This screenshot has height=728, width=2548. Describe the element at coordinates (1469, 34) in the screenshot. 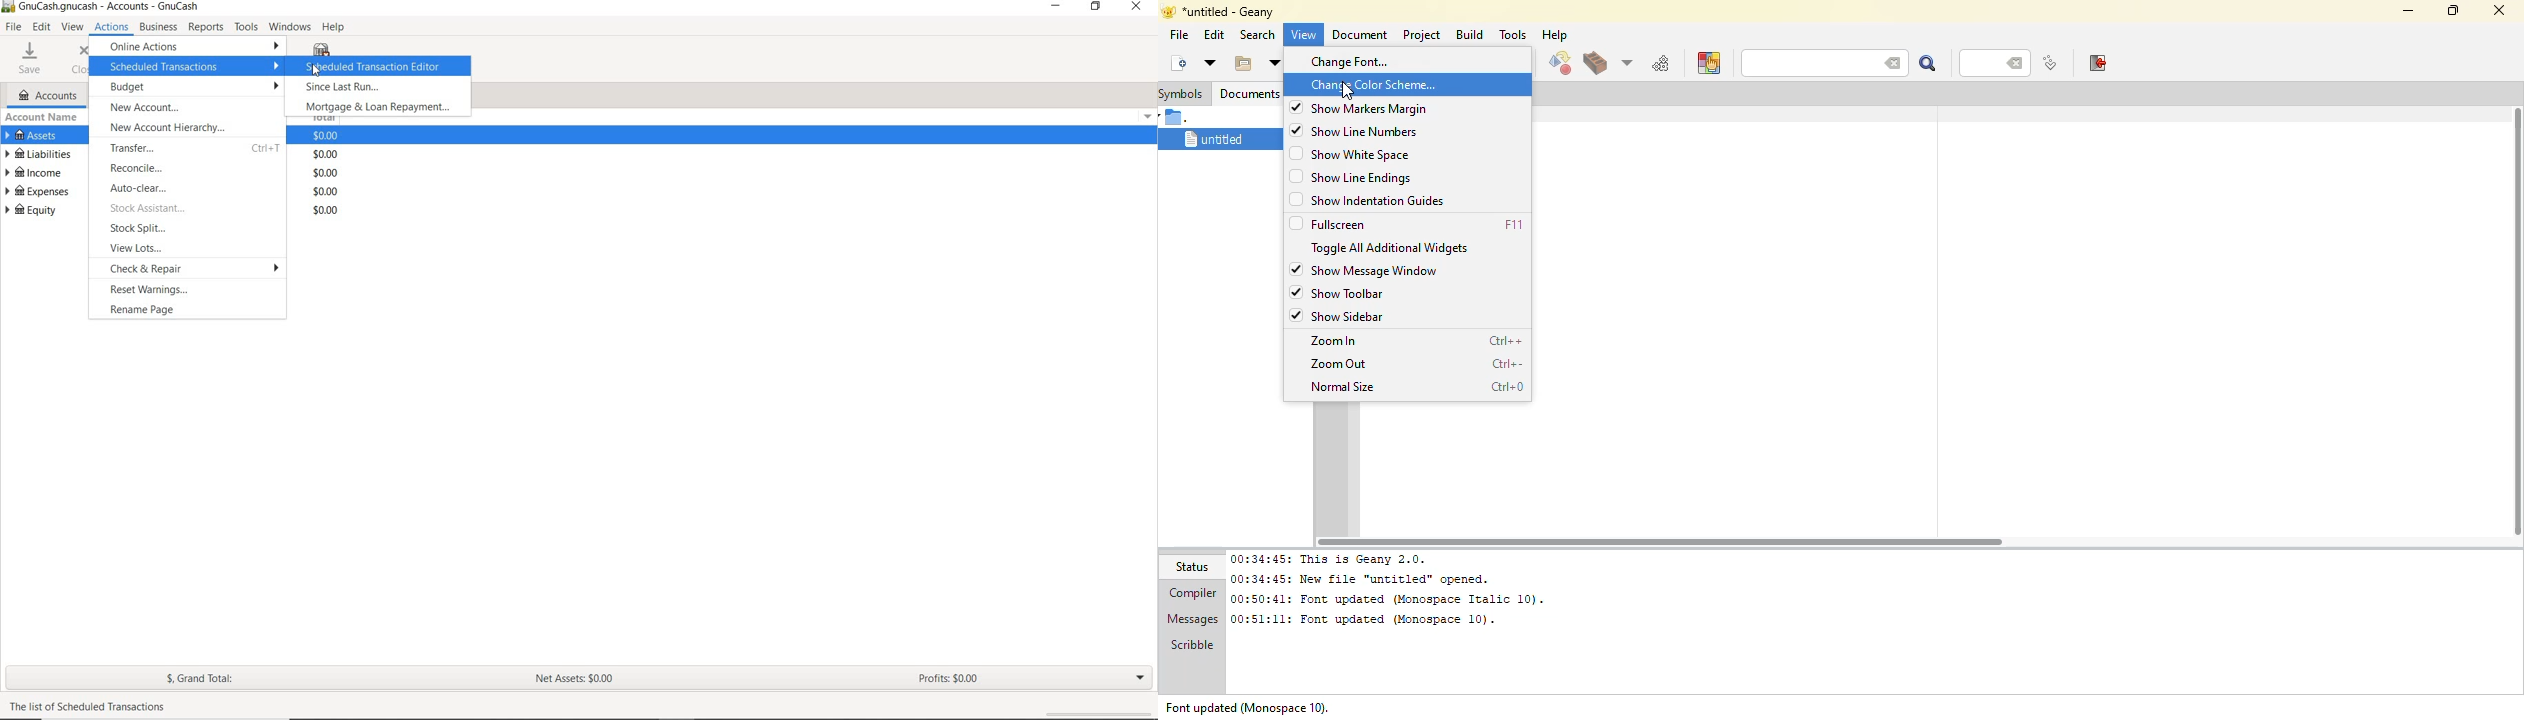

I see `build` at that location.